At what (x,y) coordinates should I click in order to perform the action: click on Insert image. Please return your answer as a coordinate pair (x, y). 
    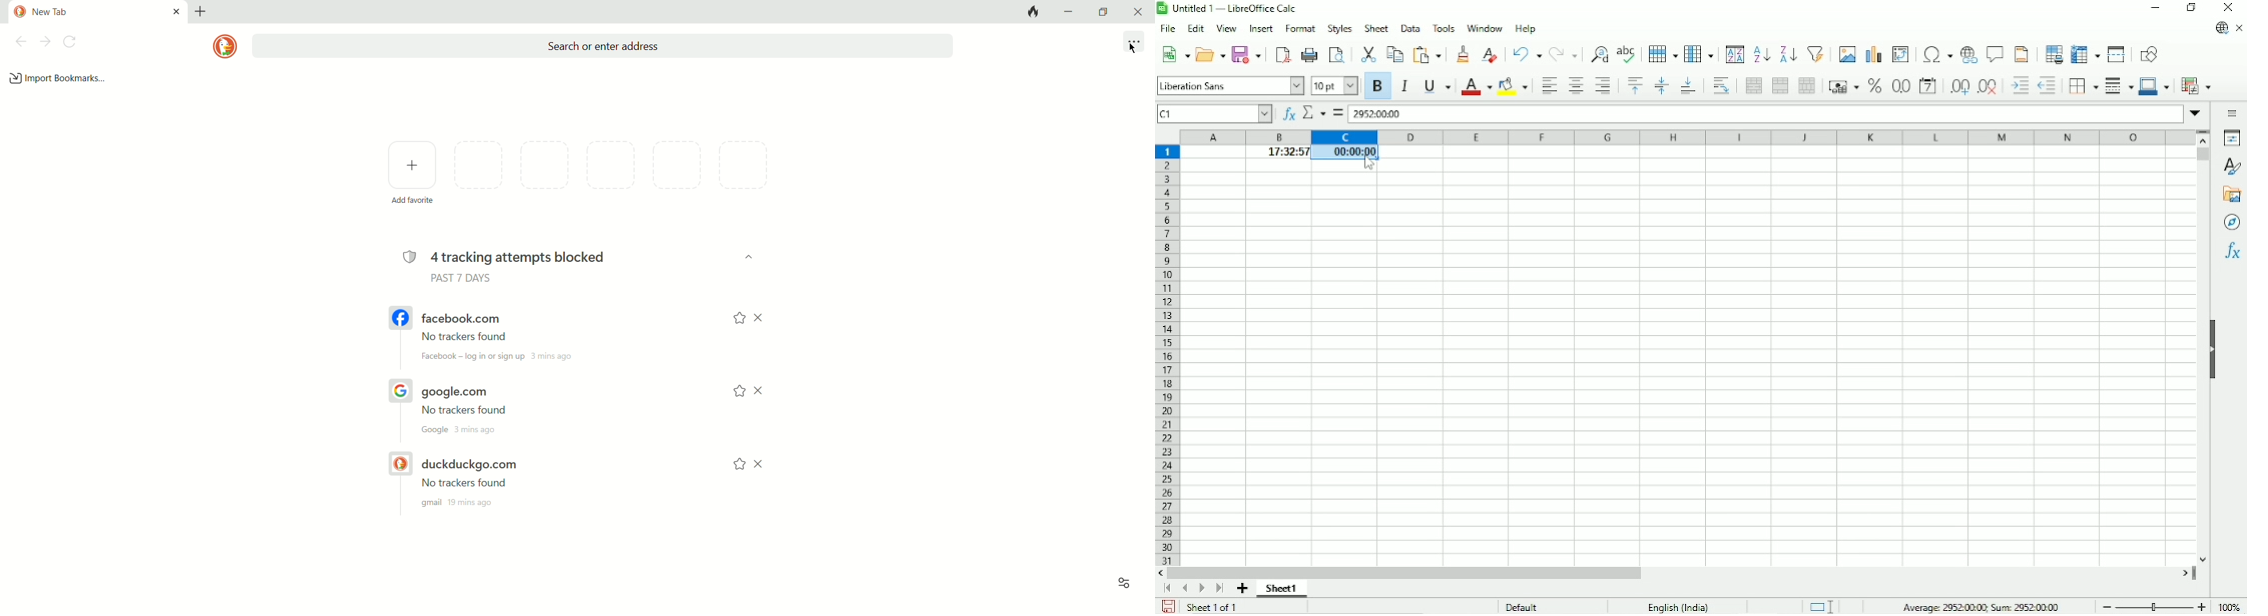
    Looking at the image, I should click on (1848, 54).